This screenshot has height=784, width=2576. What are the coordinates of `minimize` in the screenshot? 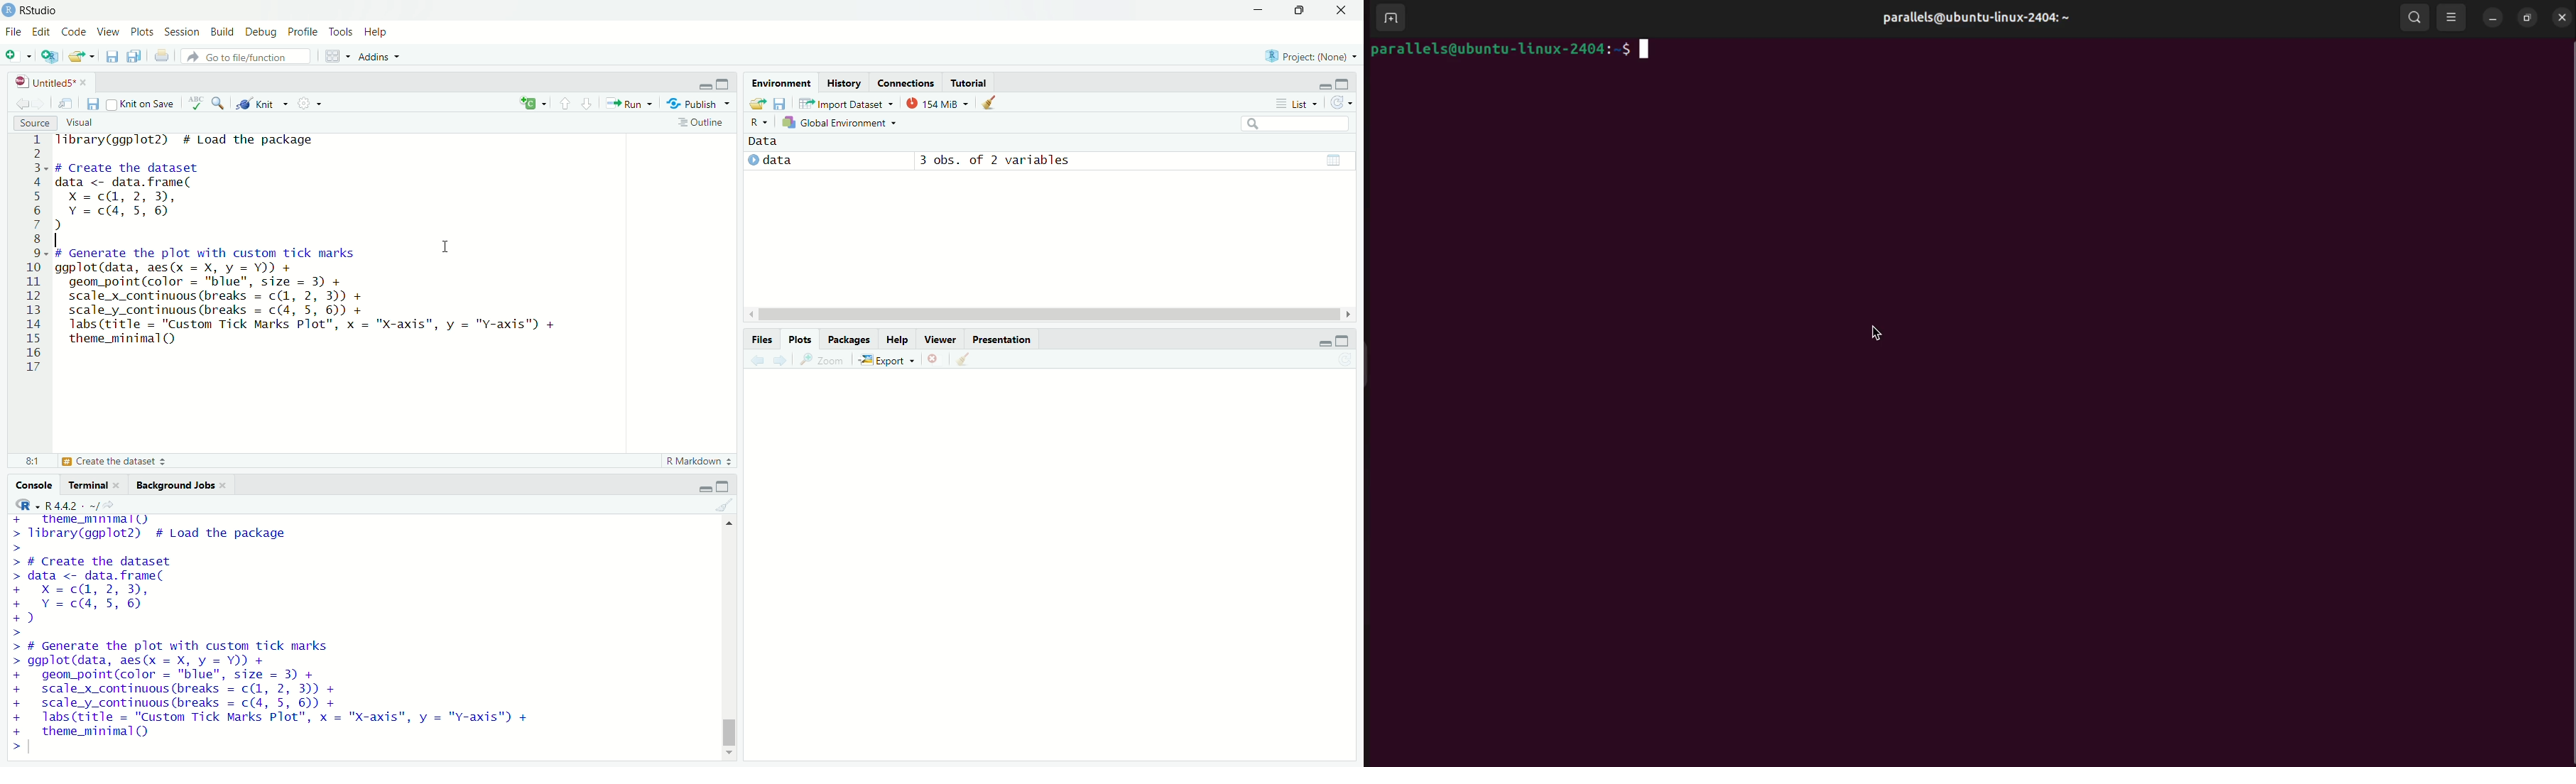 It's located at (1255, 10).